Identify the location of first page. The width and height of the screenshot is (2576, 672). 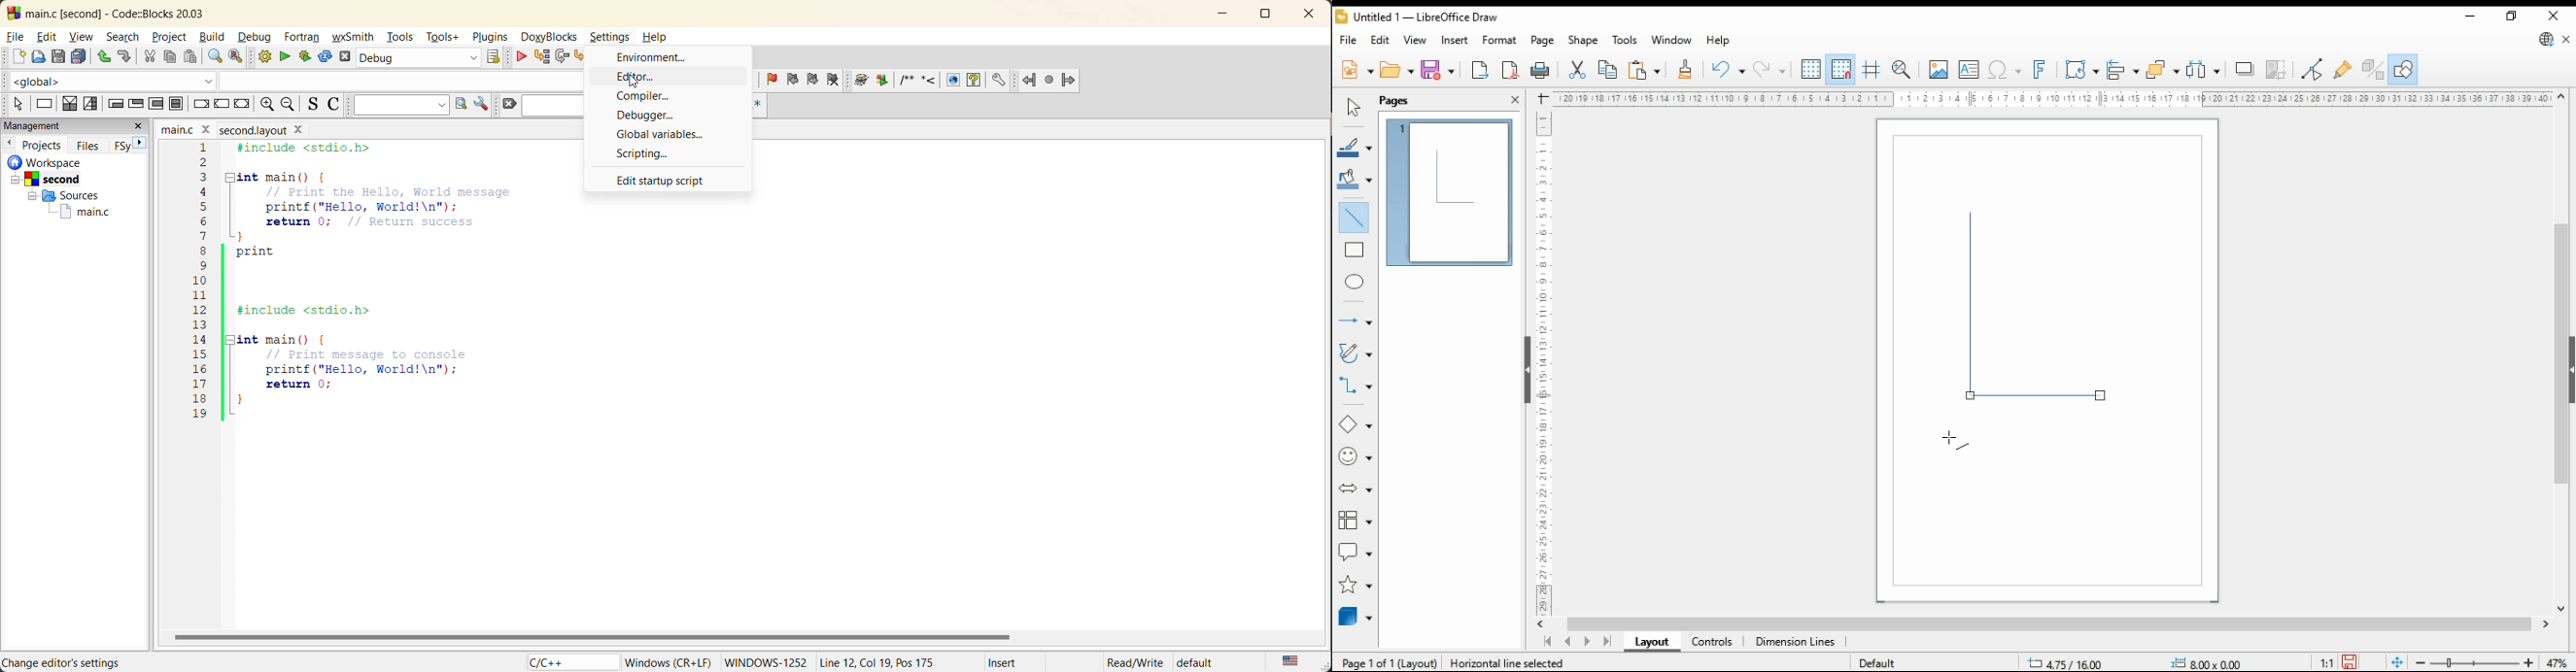
(1547, 642).